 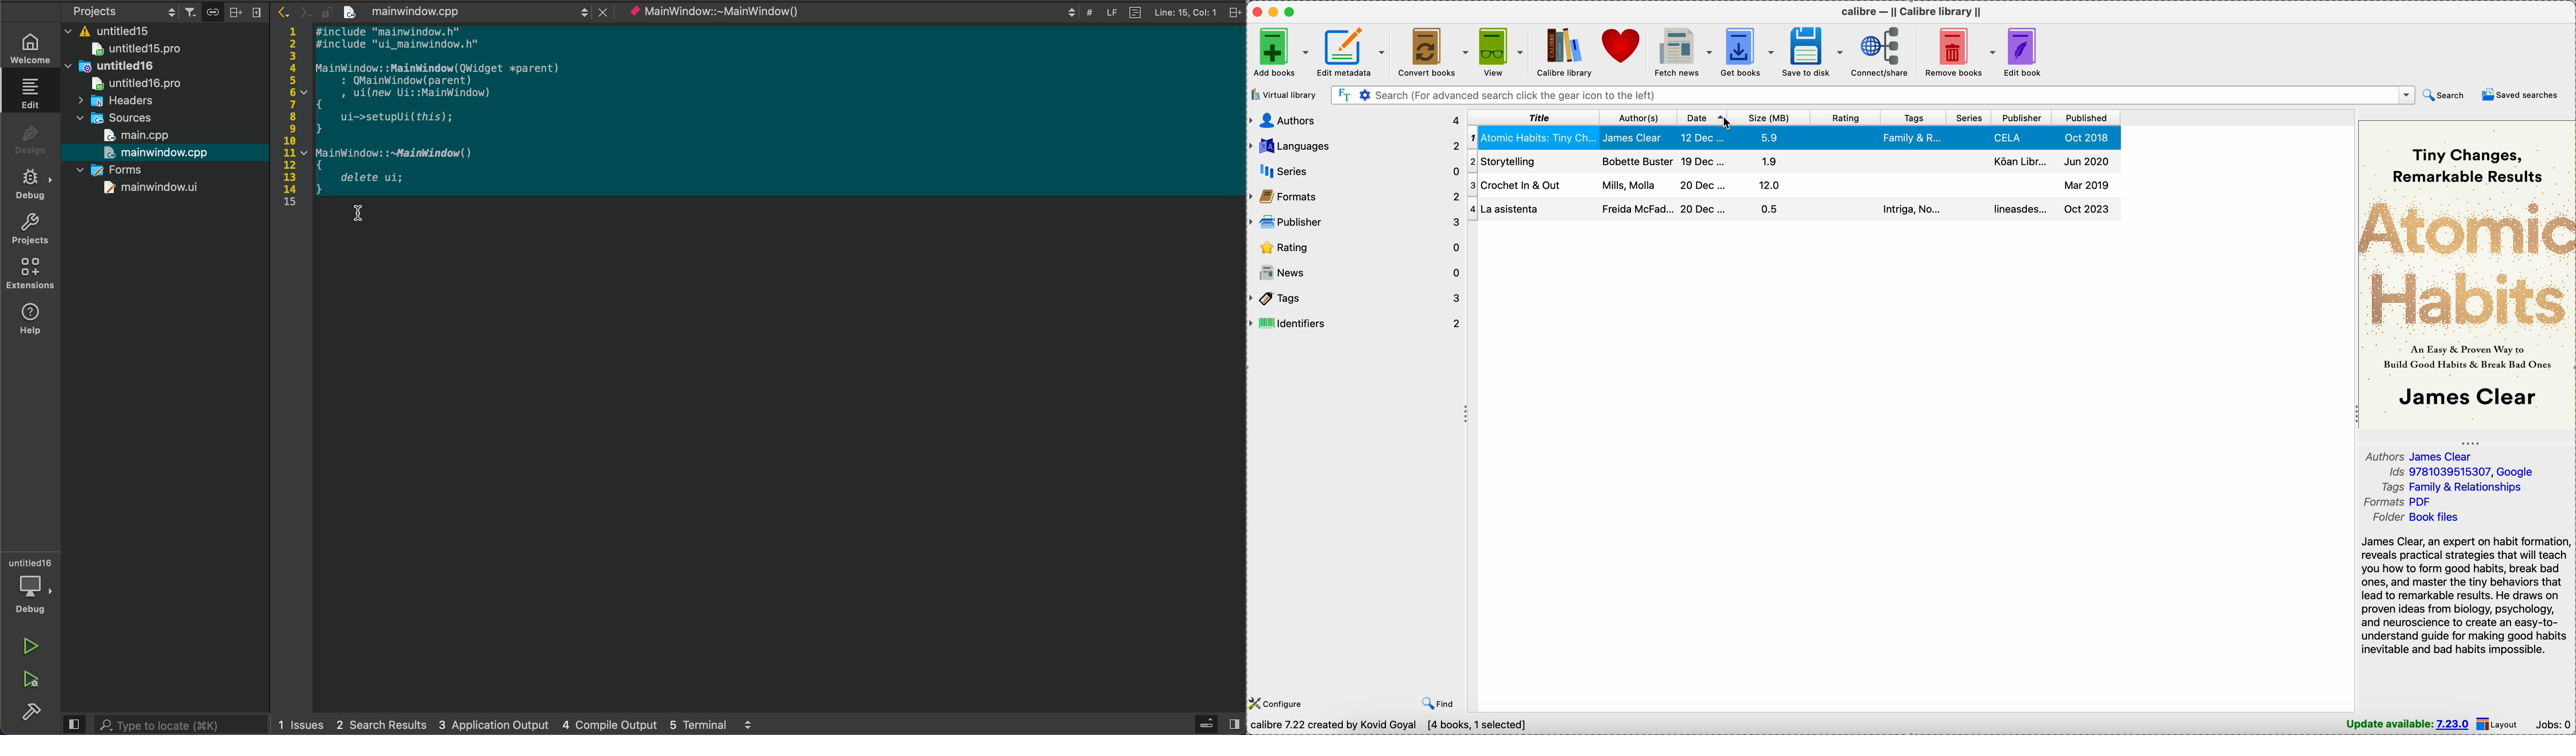 I want to click on Projects settings, so click(x=115, y=11).